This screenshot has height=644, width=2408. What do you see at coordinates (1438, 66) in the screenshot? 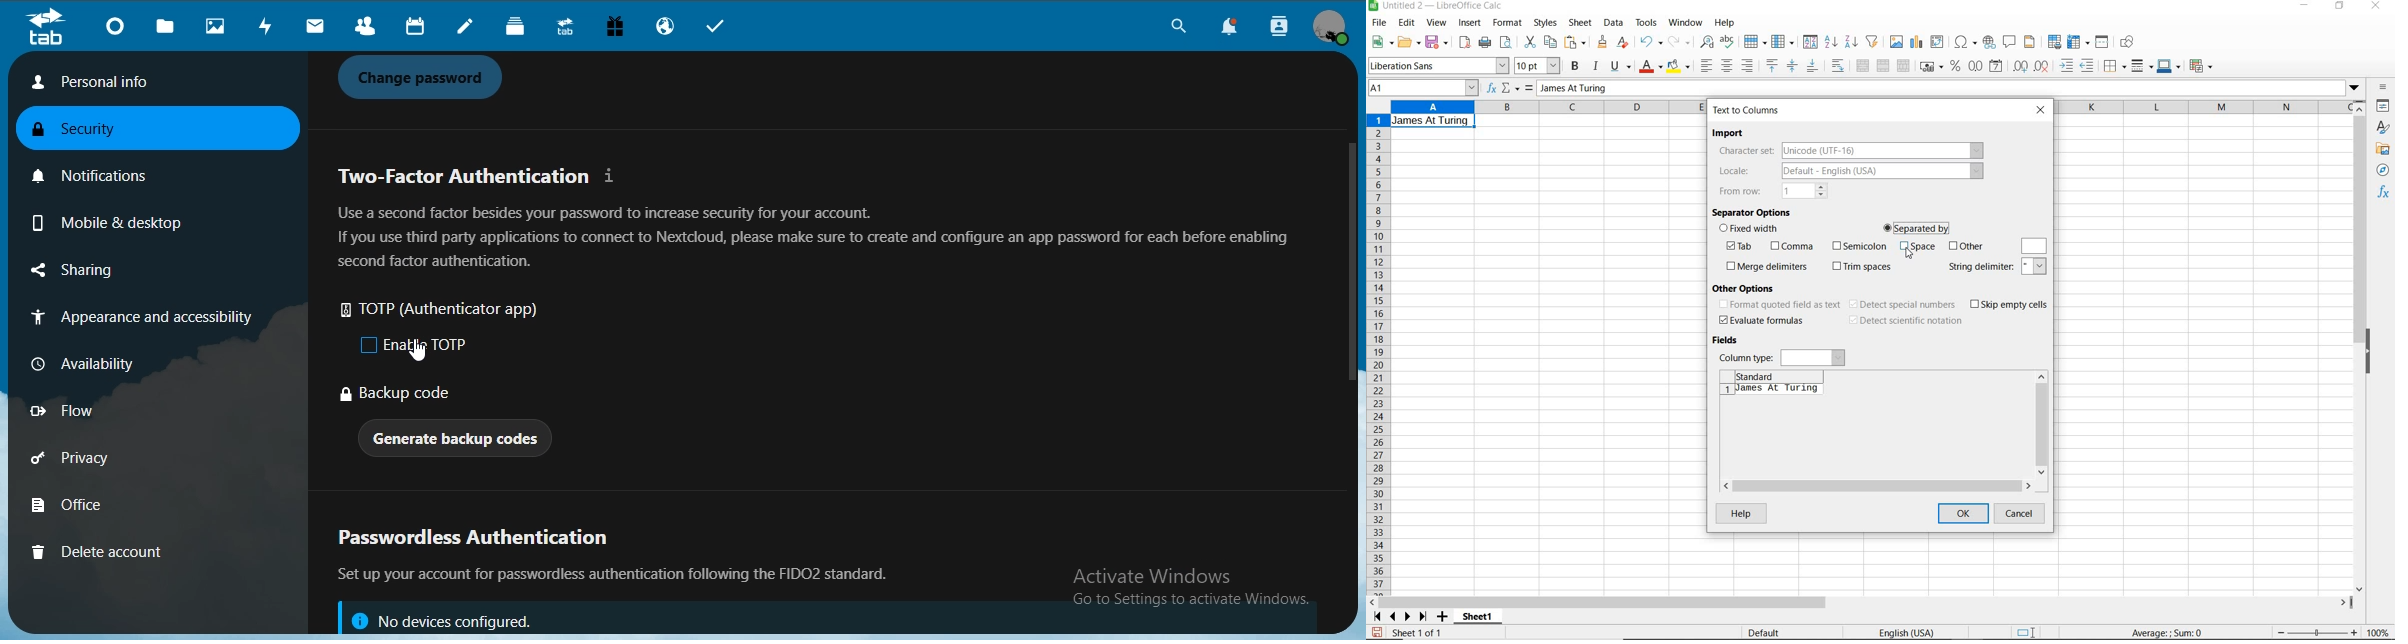
I see `font name` at bounding box center [1438, 66].